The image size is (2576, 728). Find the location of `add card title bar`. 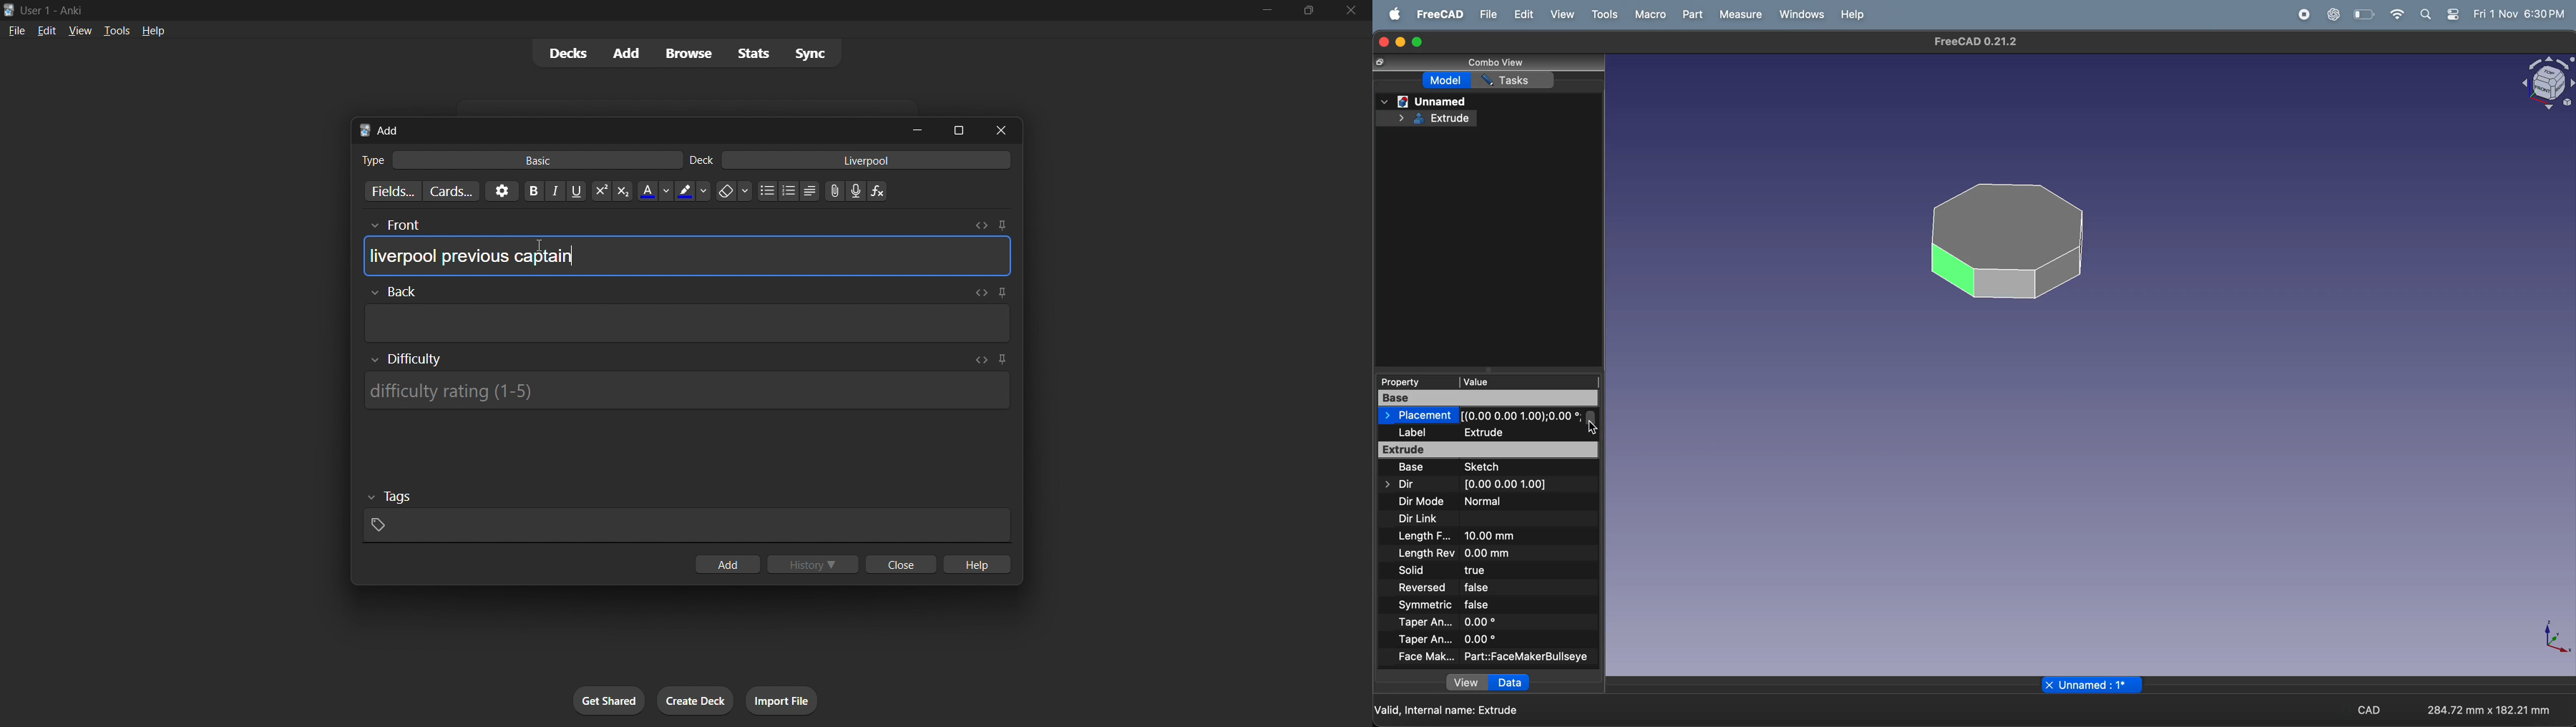

add card title bar is located at coordinates (625, 128).